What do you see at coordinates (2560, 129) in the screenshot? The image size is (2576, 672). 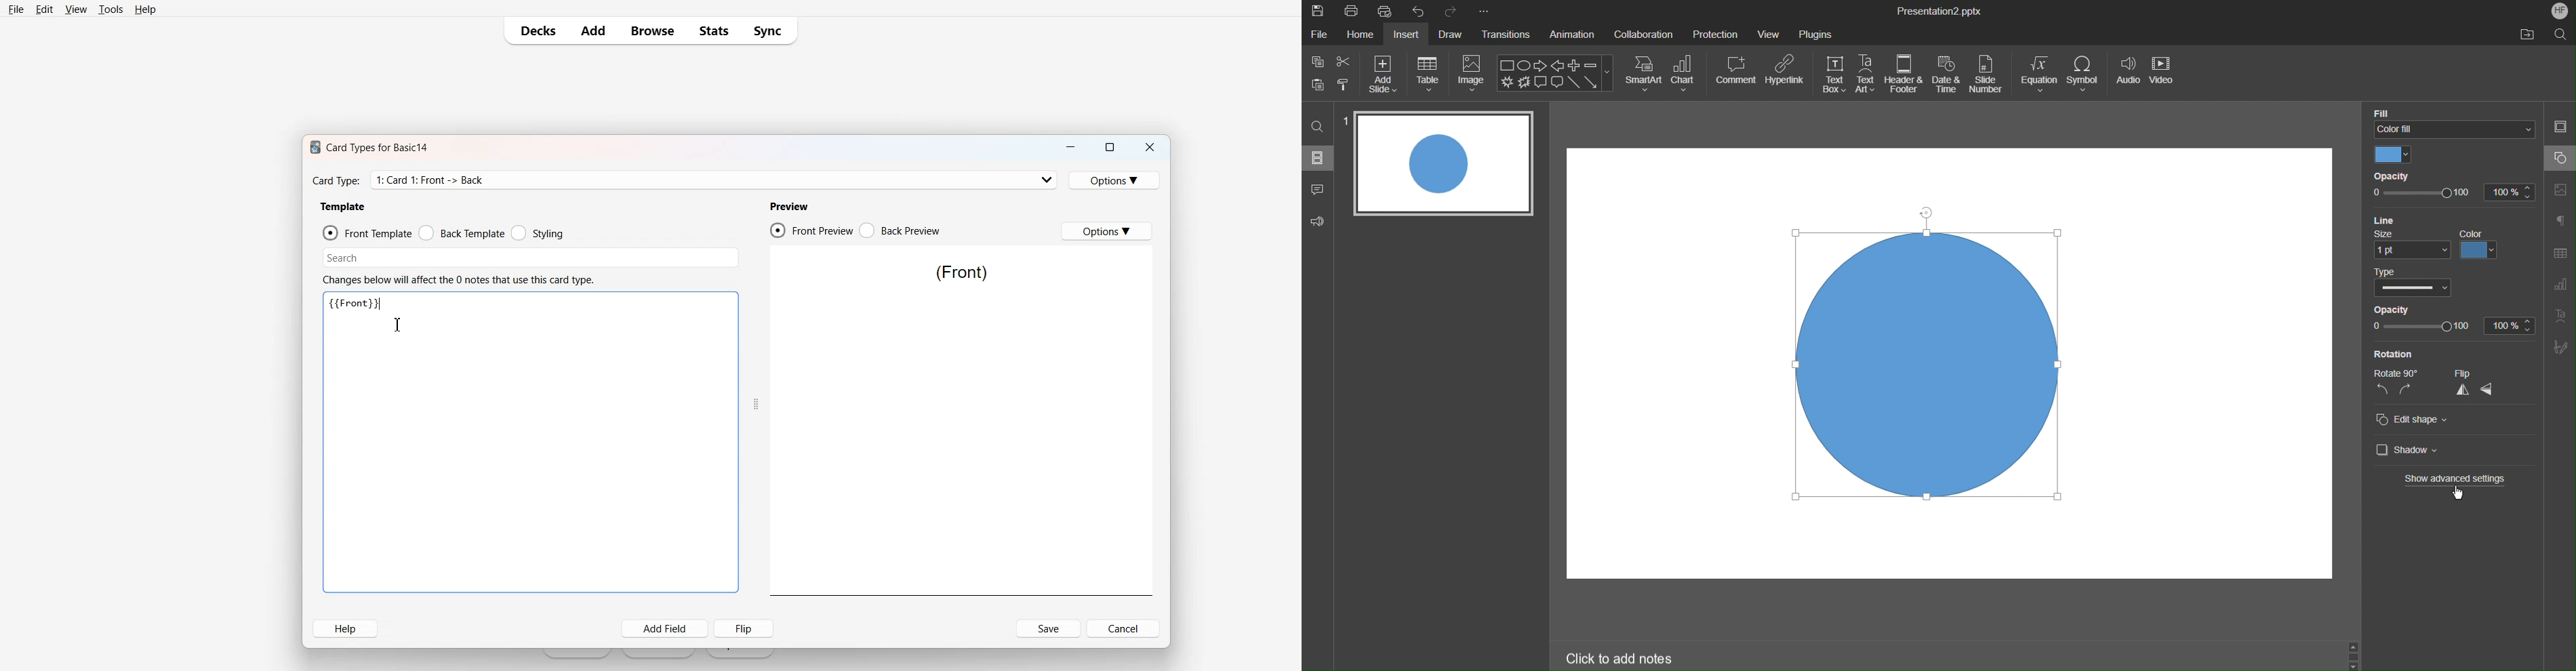 I see `Slide Settings` at bounding box center [2560, 129].